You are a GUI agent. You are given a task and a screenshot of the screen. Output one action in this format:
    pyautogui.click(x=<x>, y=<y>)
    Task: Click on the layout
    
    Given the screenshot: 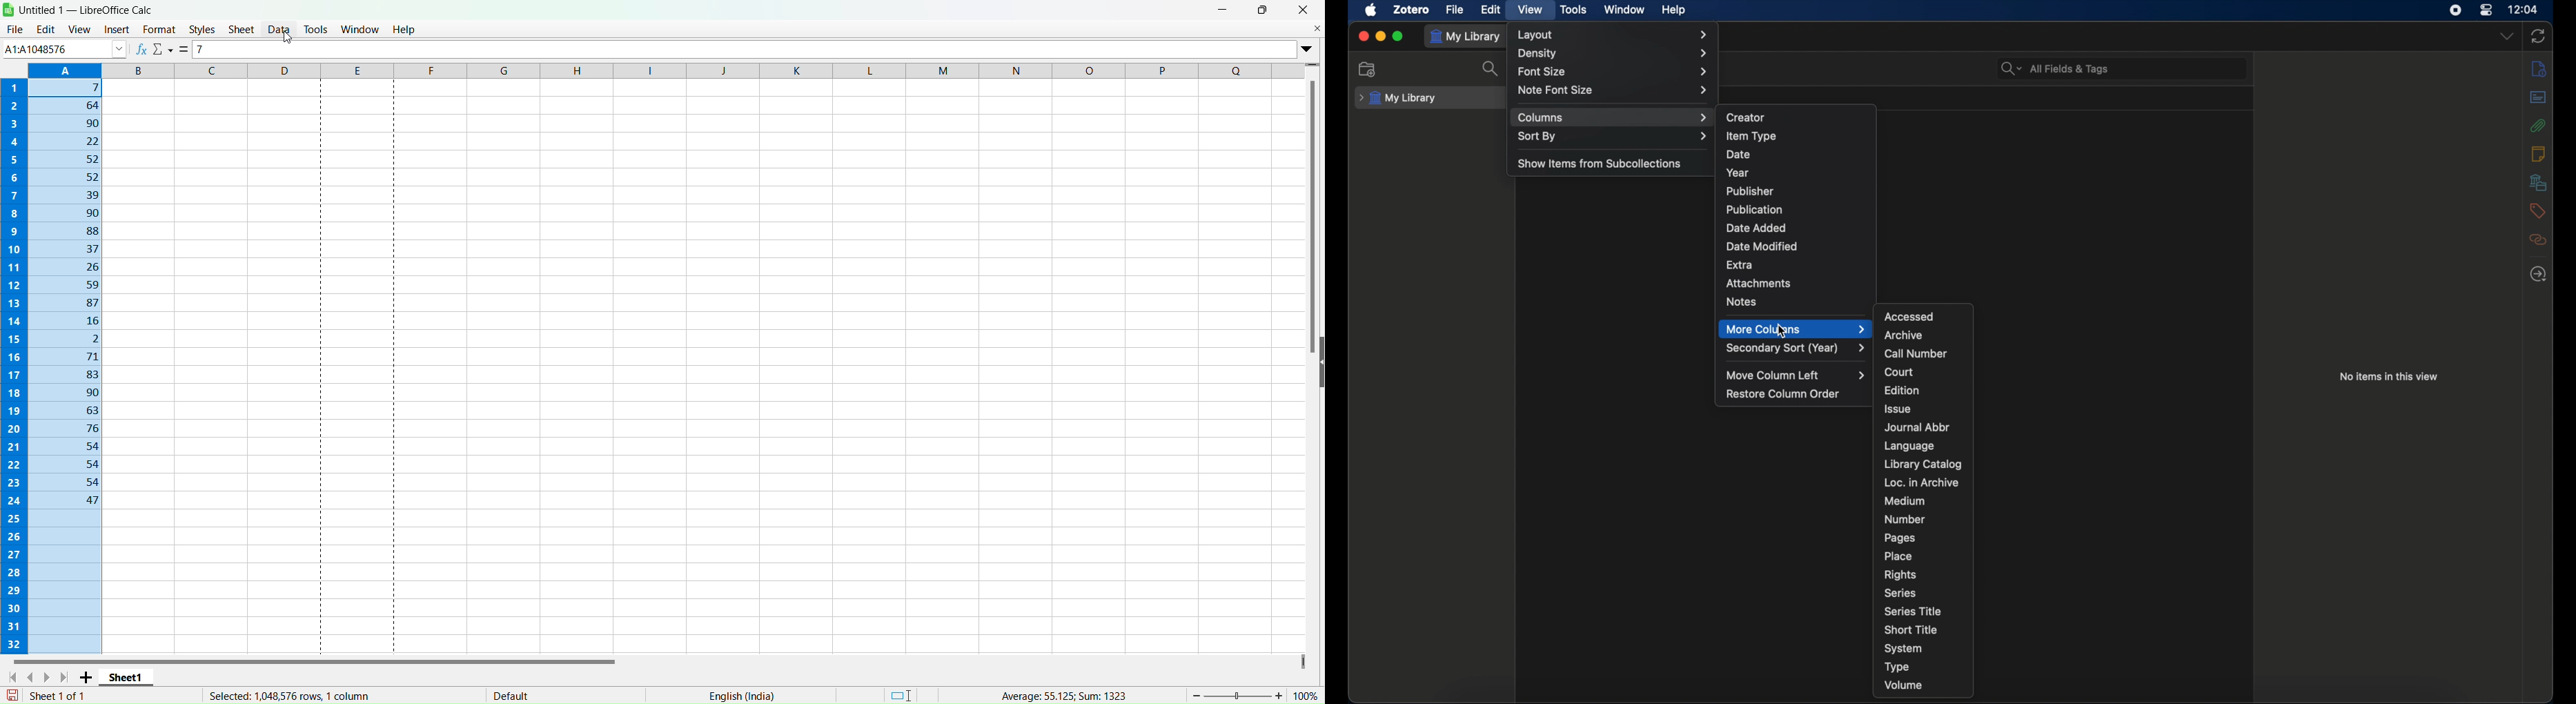 What is the action you would take?
    pyautogui.click(x=1615, y=33)
    